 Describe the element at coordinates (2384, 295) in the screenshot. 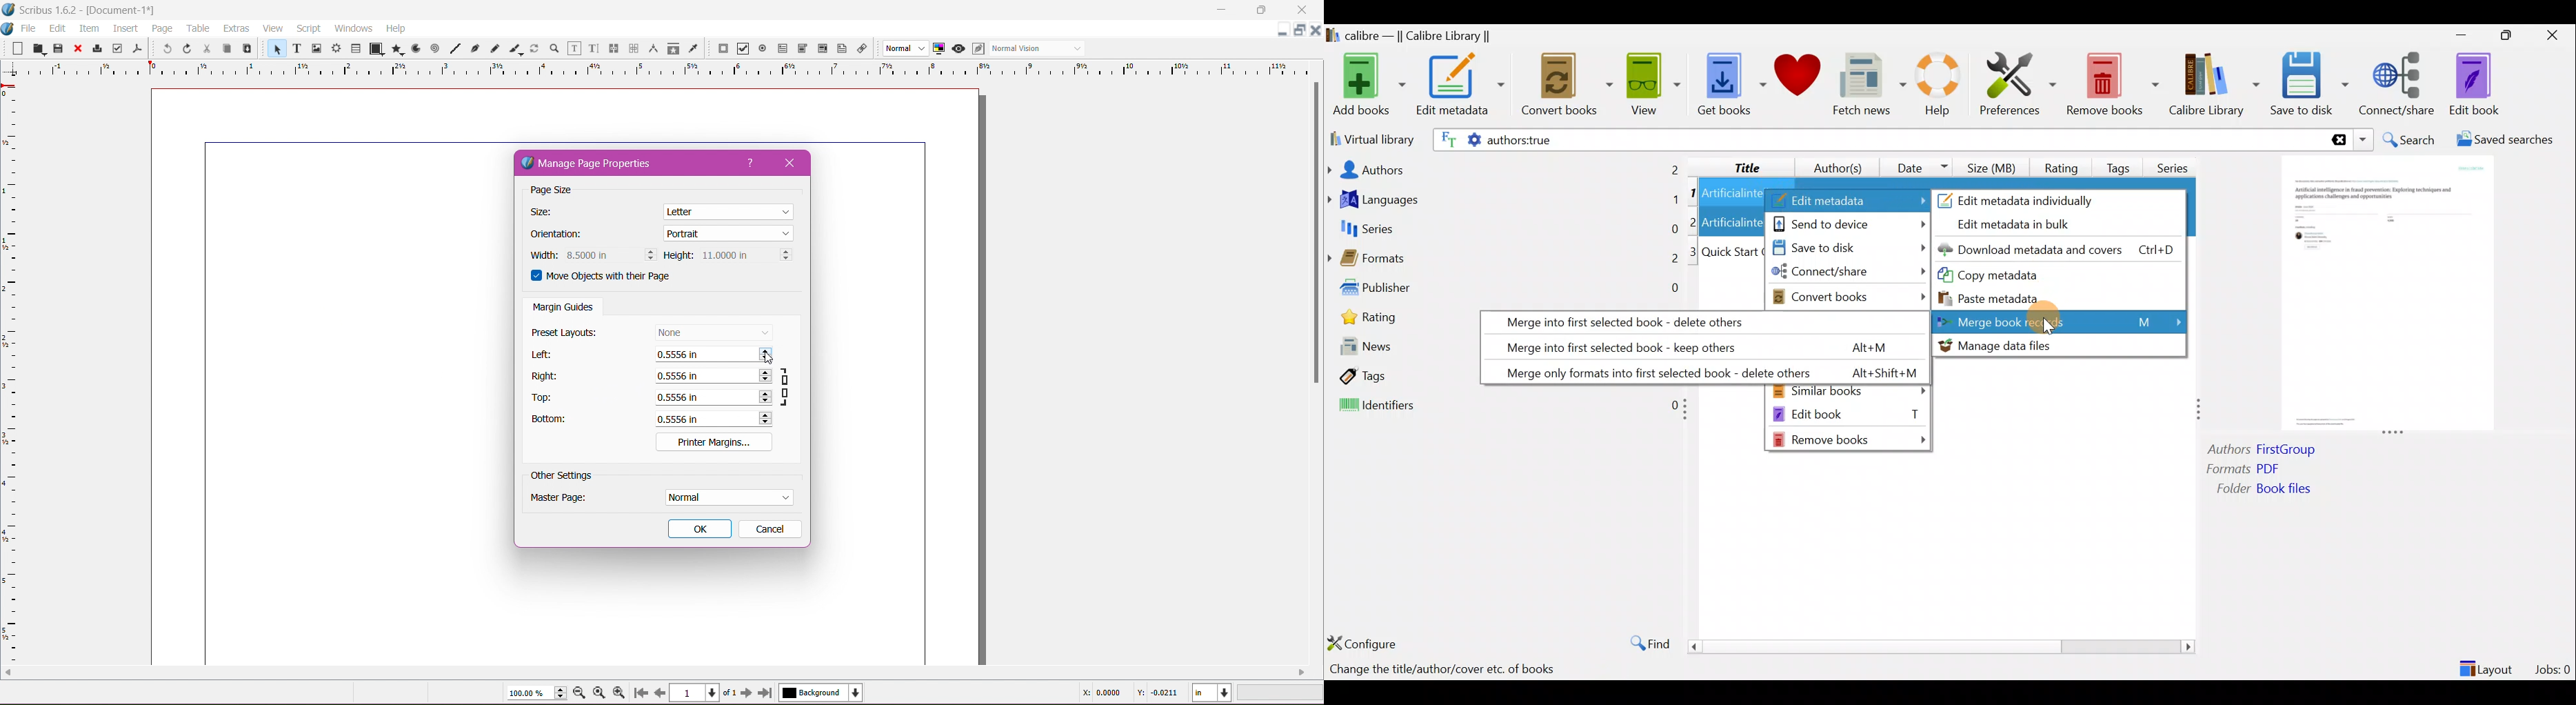

I see `Preview` at that location.